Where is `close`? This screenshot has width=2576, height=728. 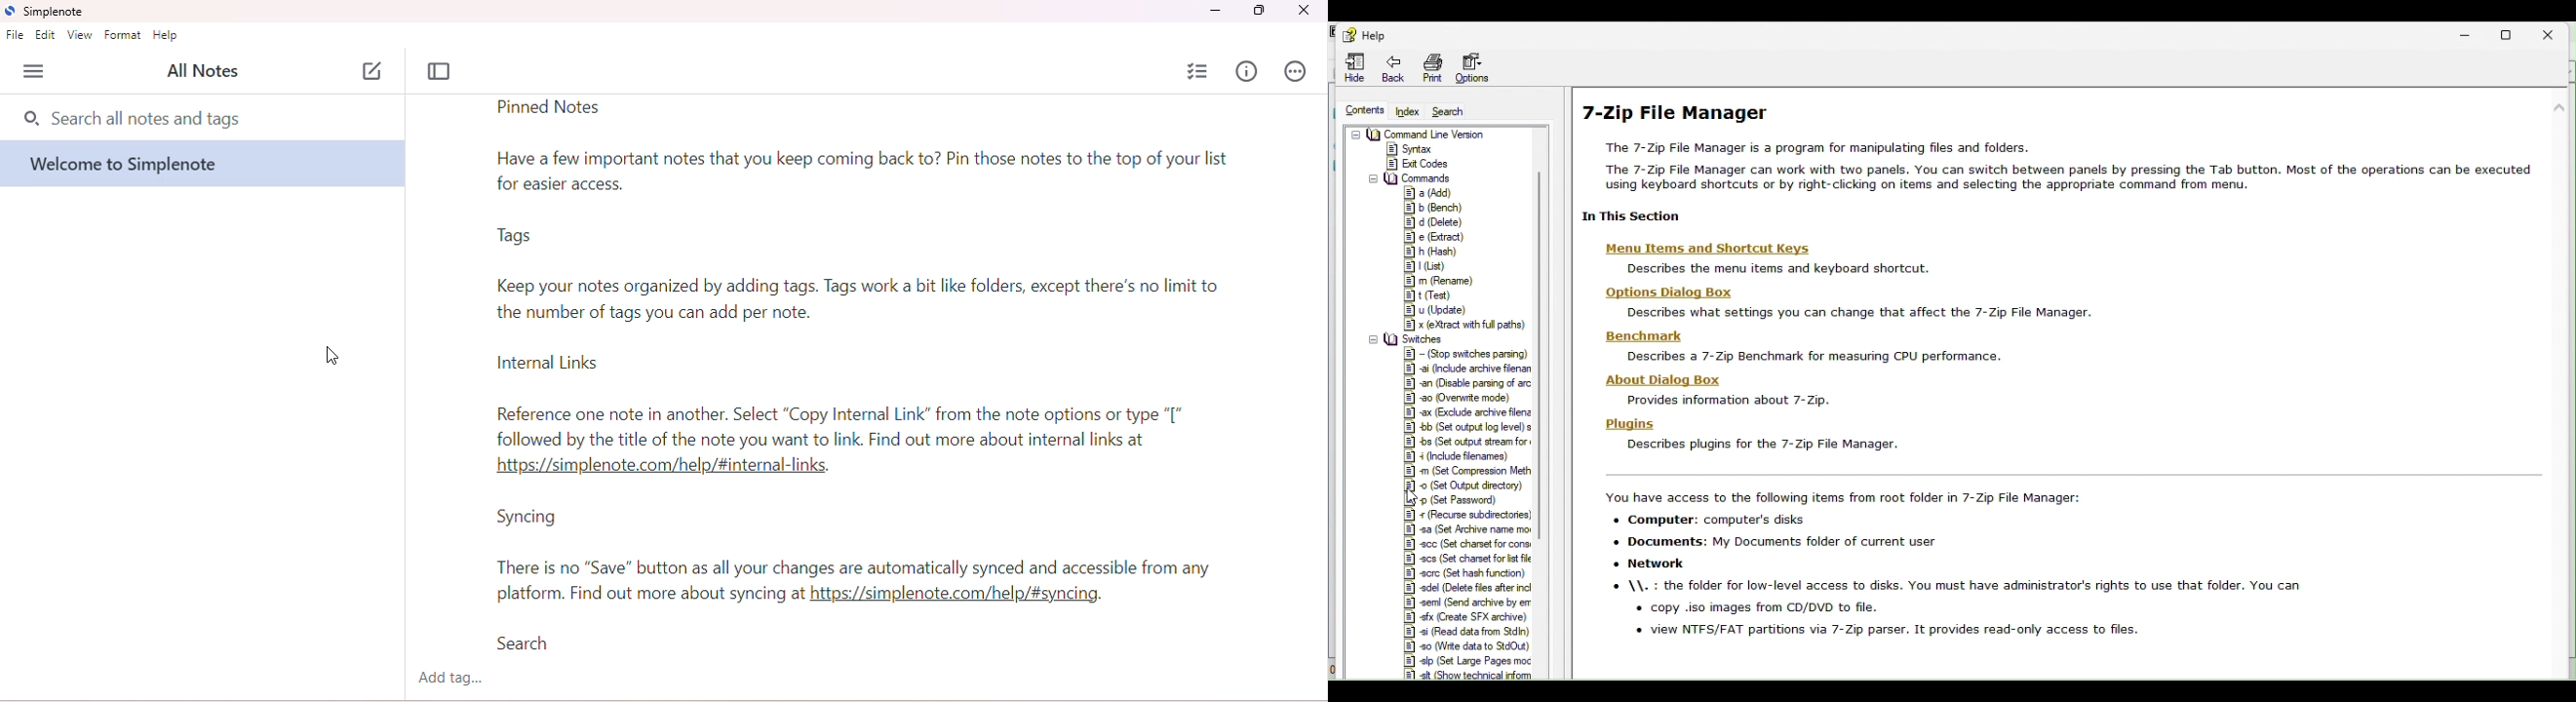 close is located at coordinates (1303, 11).